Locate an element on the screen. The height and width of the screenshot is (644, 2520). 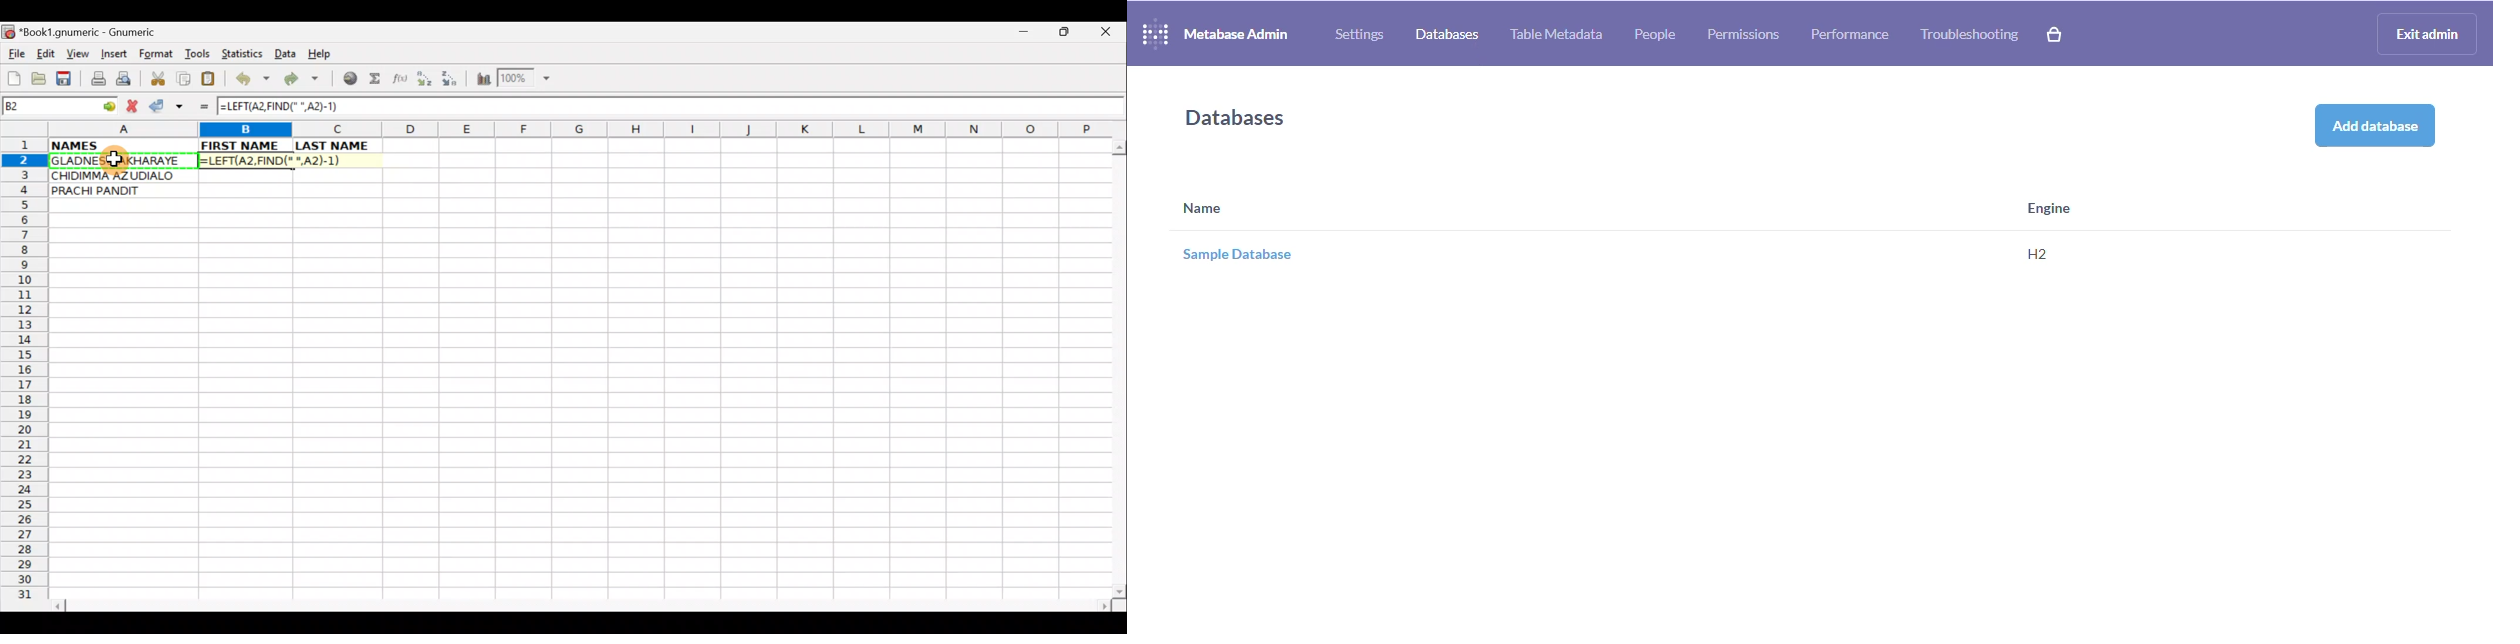
Cell name B2 is located at coordinates (47, 107).